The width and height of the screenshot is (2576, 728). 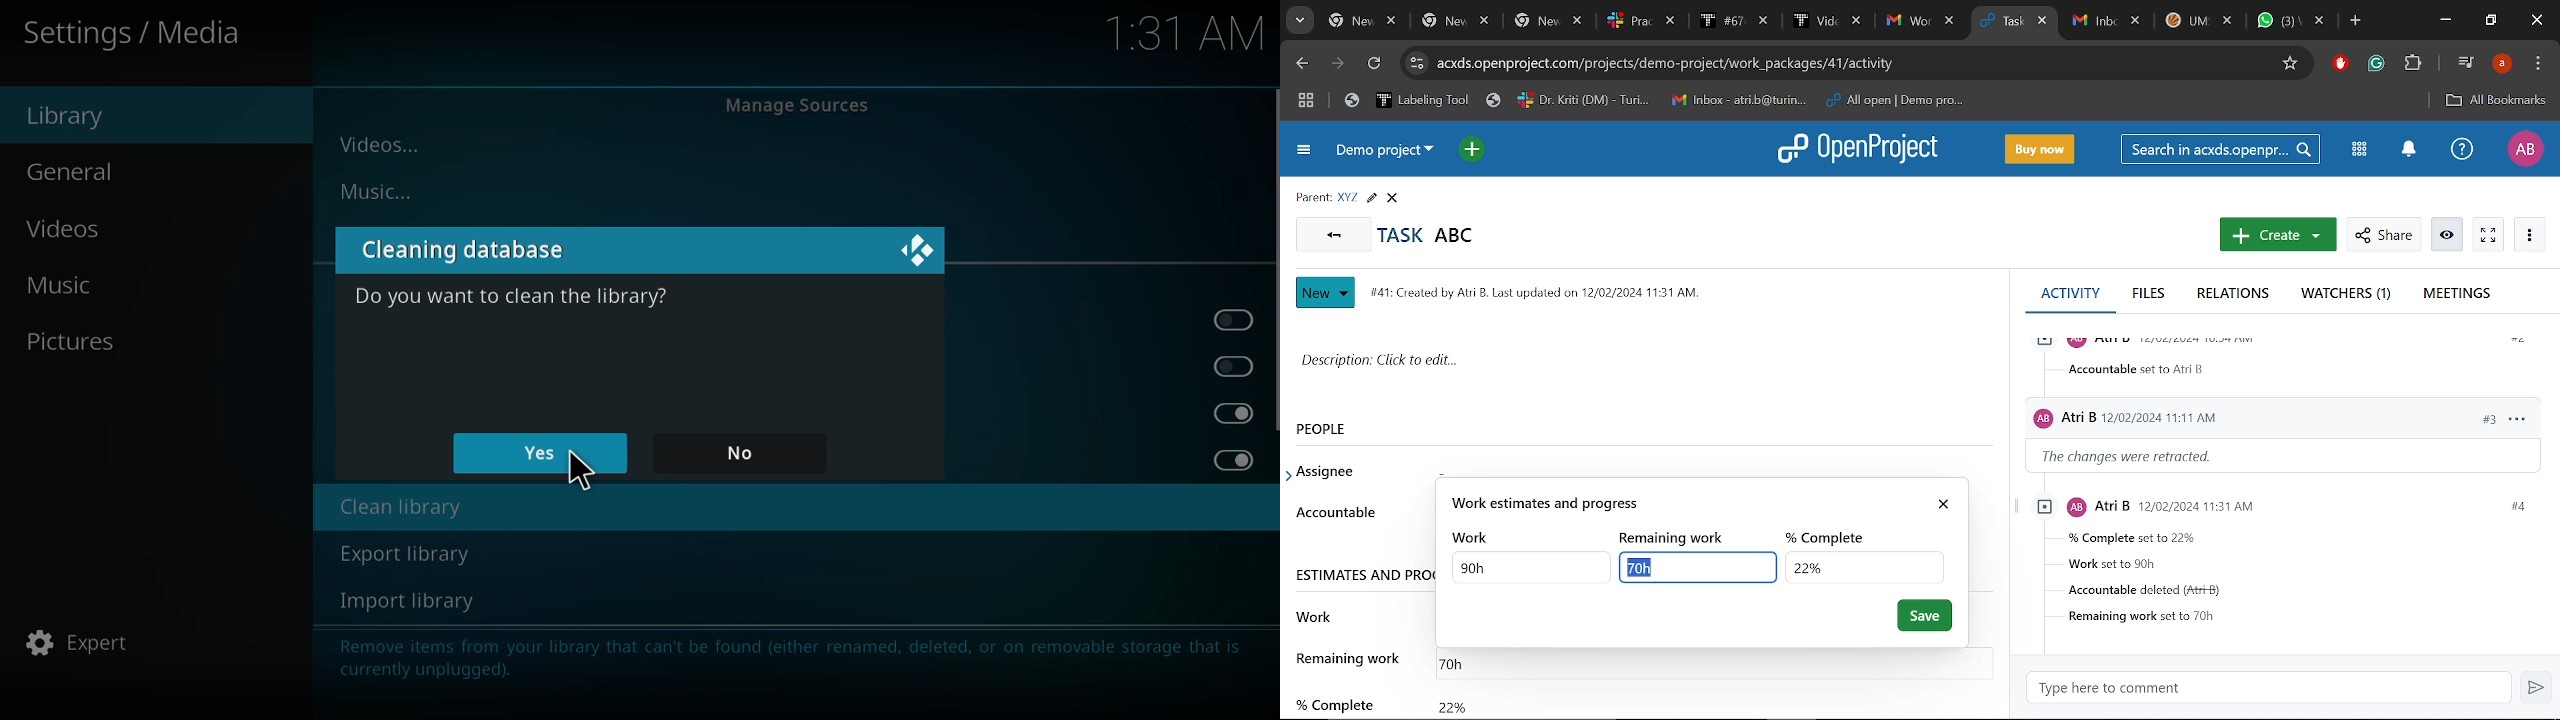 What do you see at coordinates (2341, 64) in the screenshot?
I see `Addblock` at bounding box center [2341, 64].